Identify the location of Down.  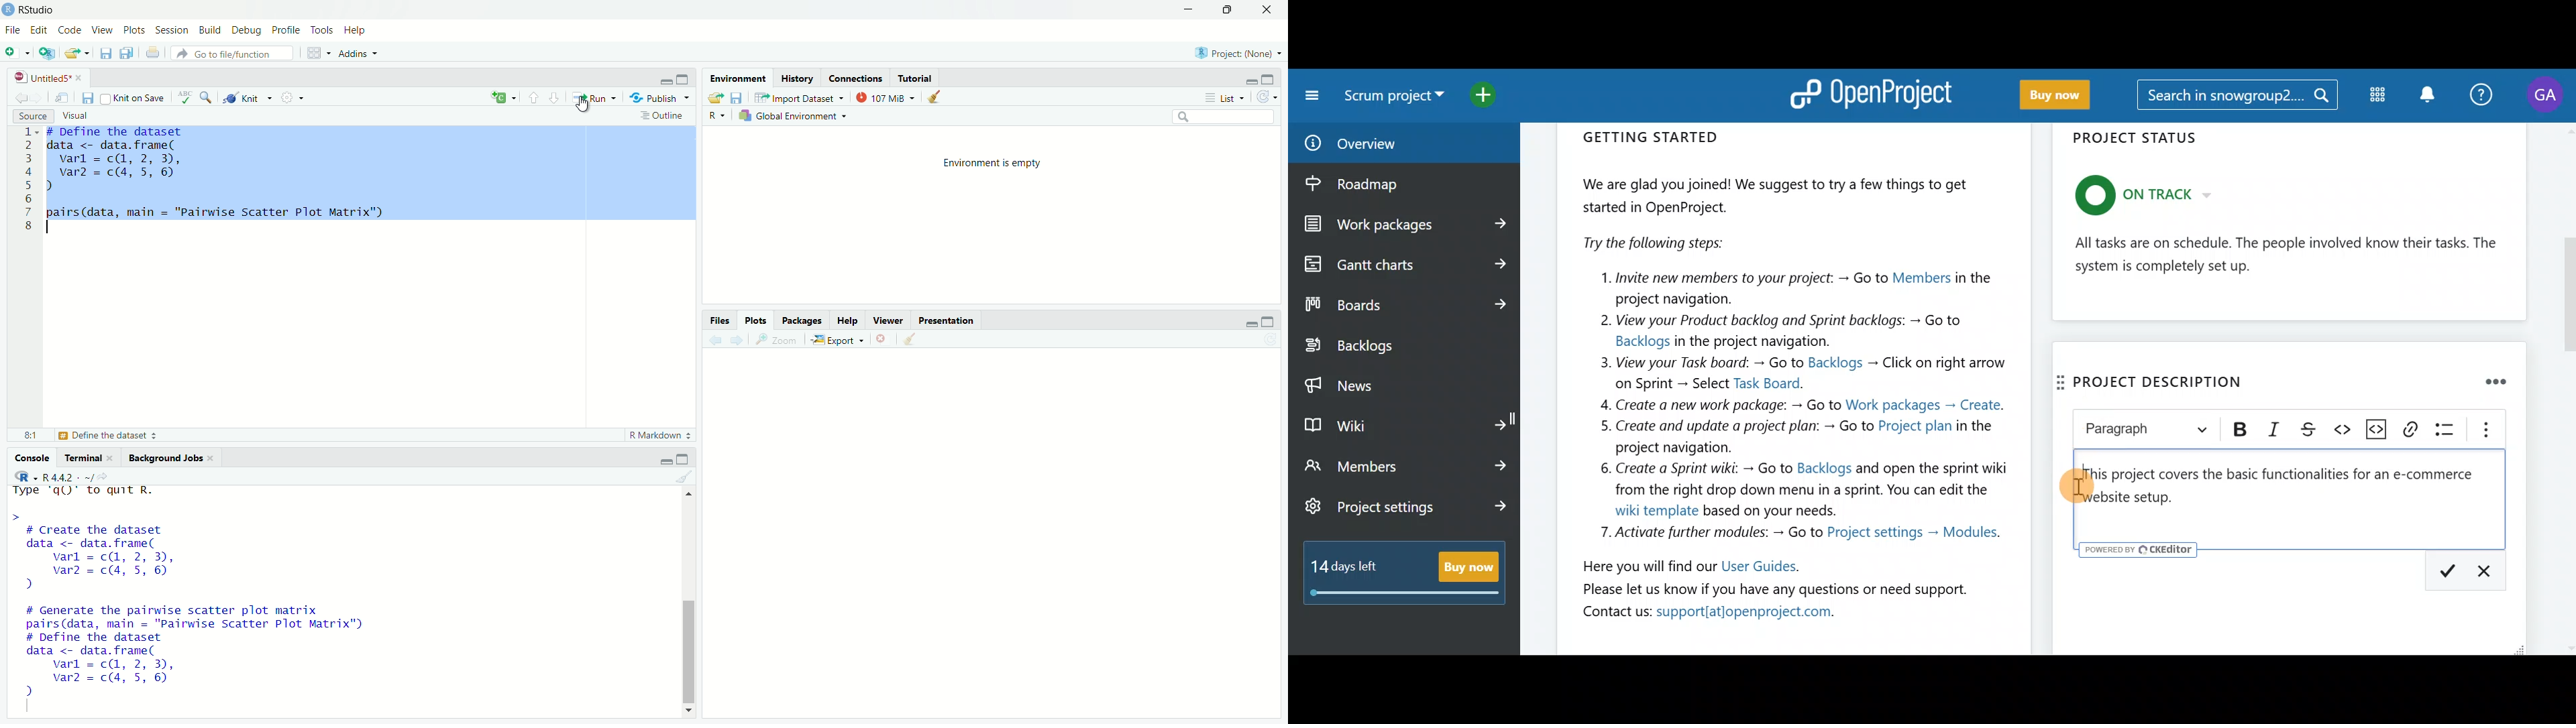
(690, 709).